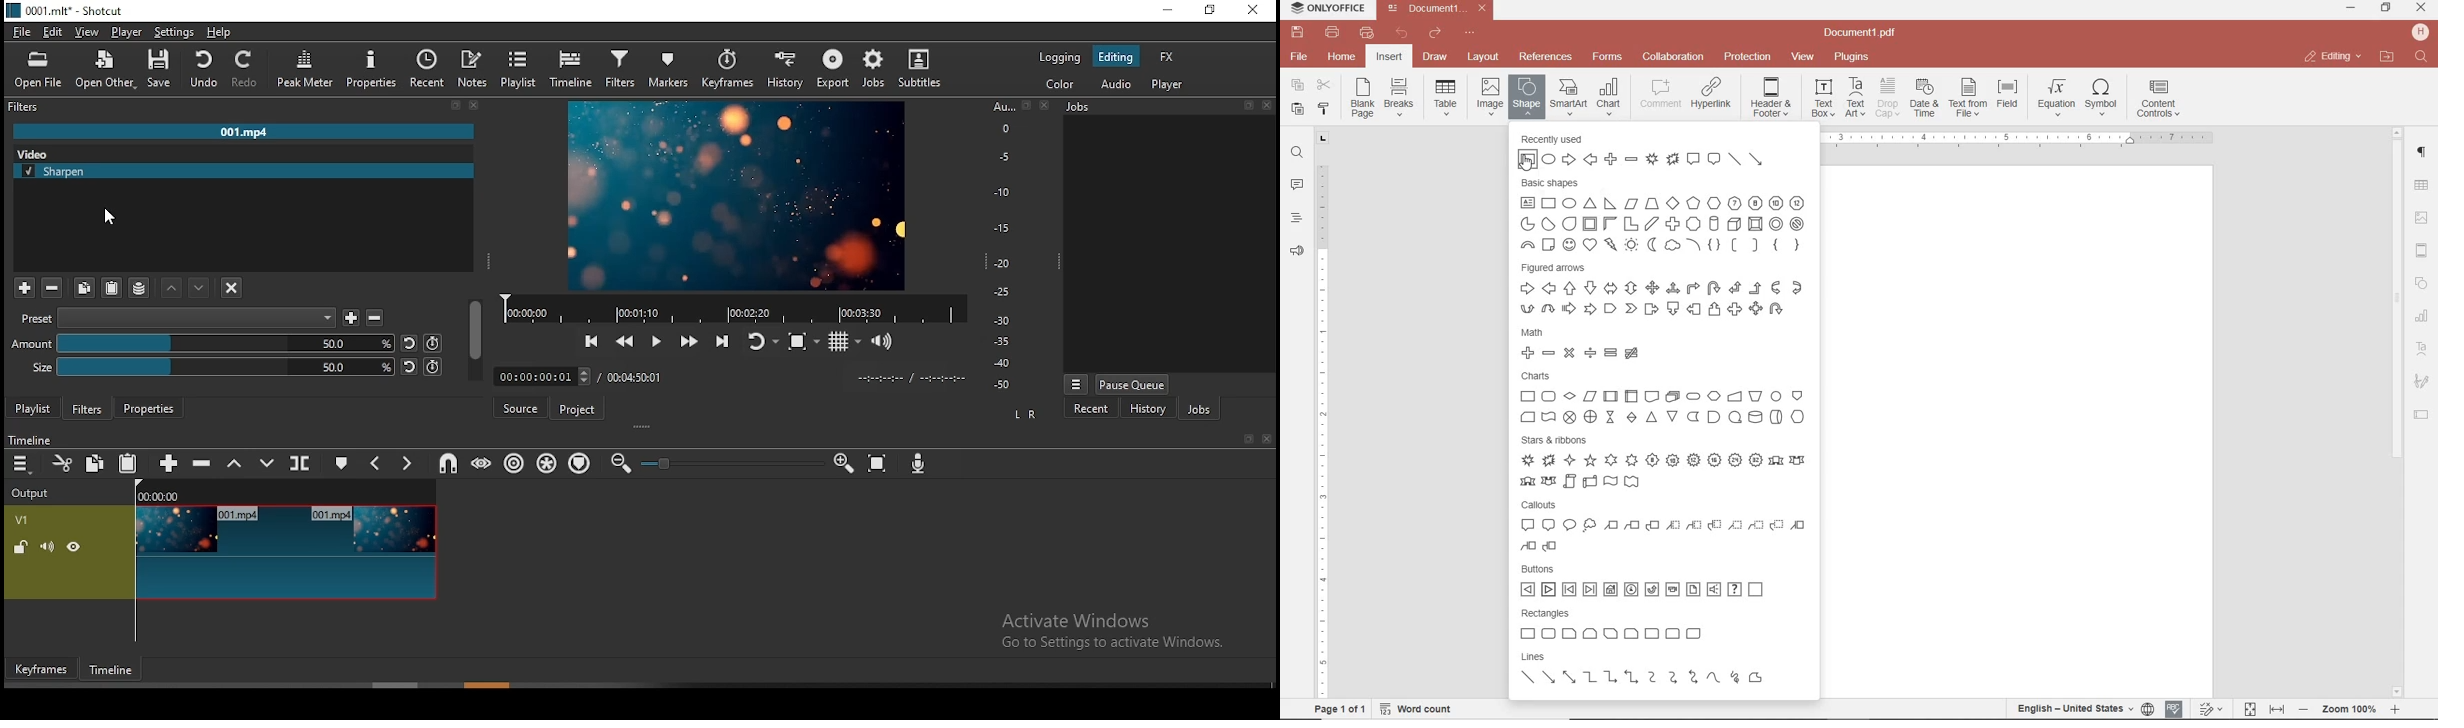  What do you see at coordinates (1854, 57) in the screenshot?
I see `plugins` at bounding box center [1854, 57].